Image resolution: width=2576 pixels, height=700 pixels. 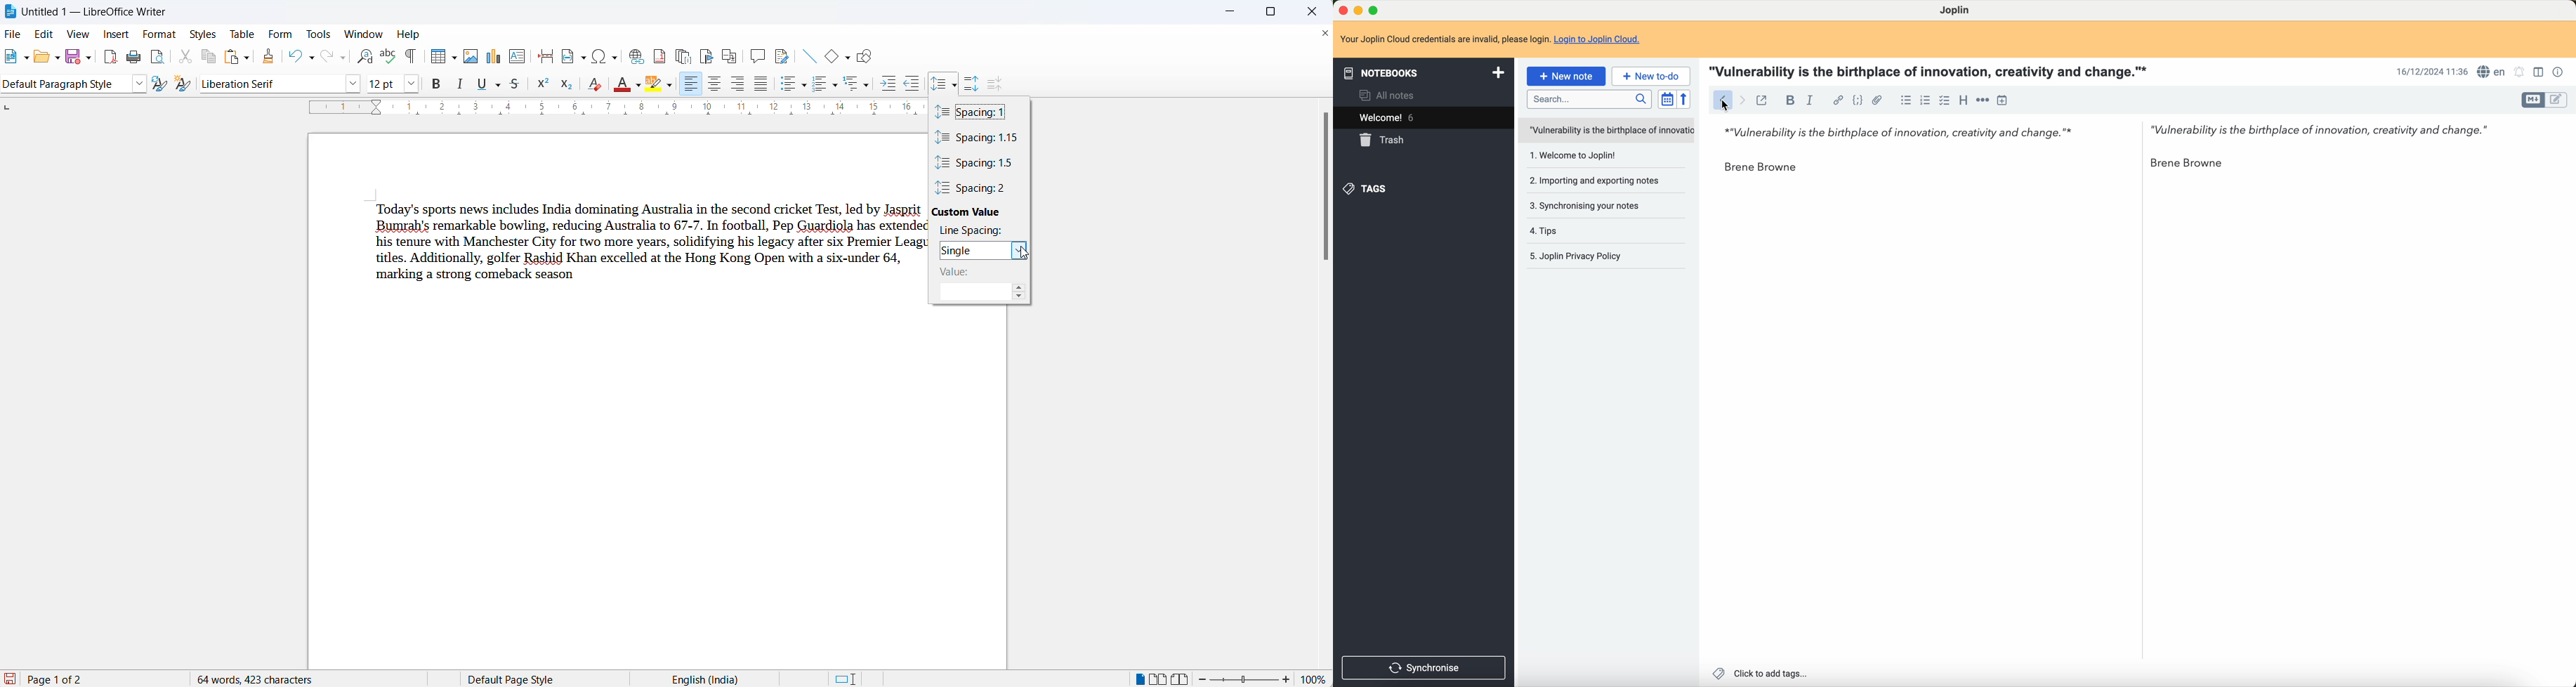 I want to click on new to-do, so click(x=1650, y=77).